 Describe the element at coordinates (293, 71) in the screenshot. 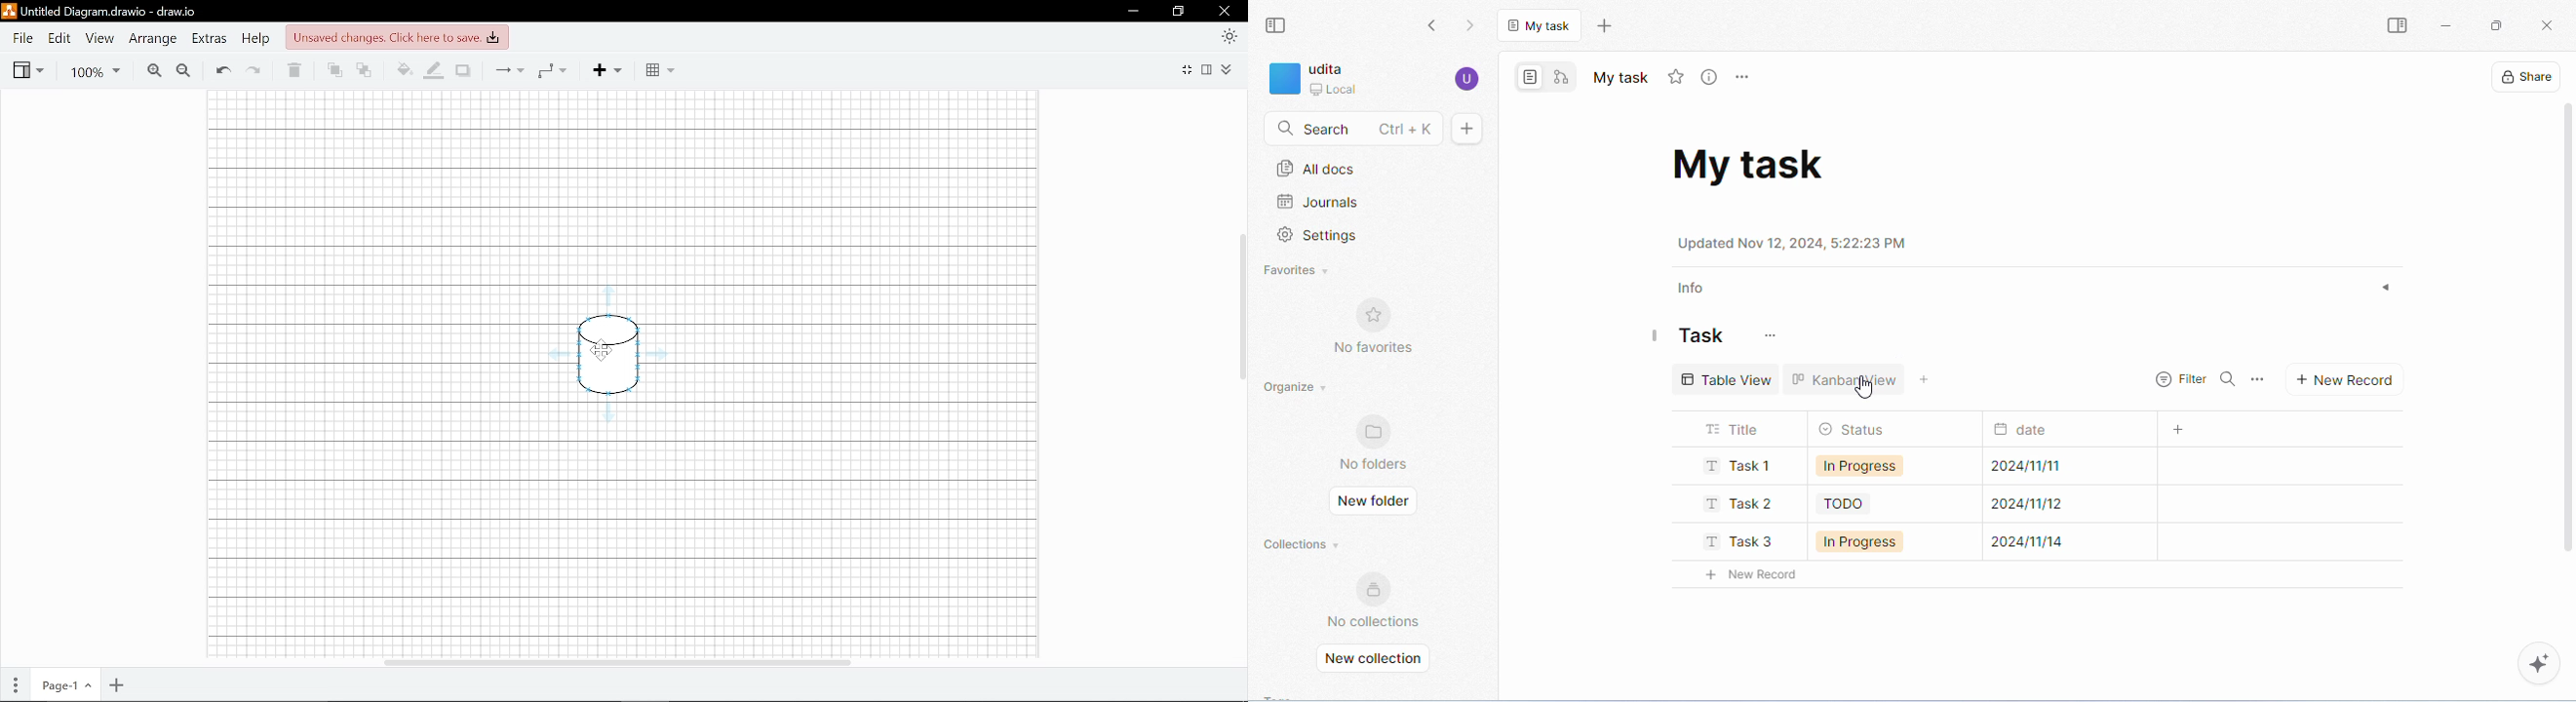

I see `Delete` at that location.